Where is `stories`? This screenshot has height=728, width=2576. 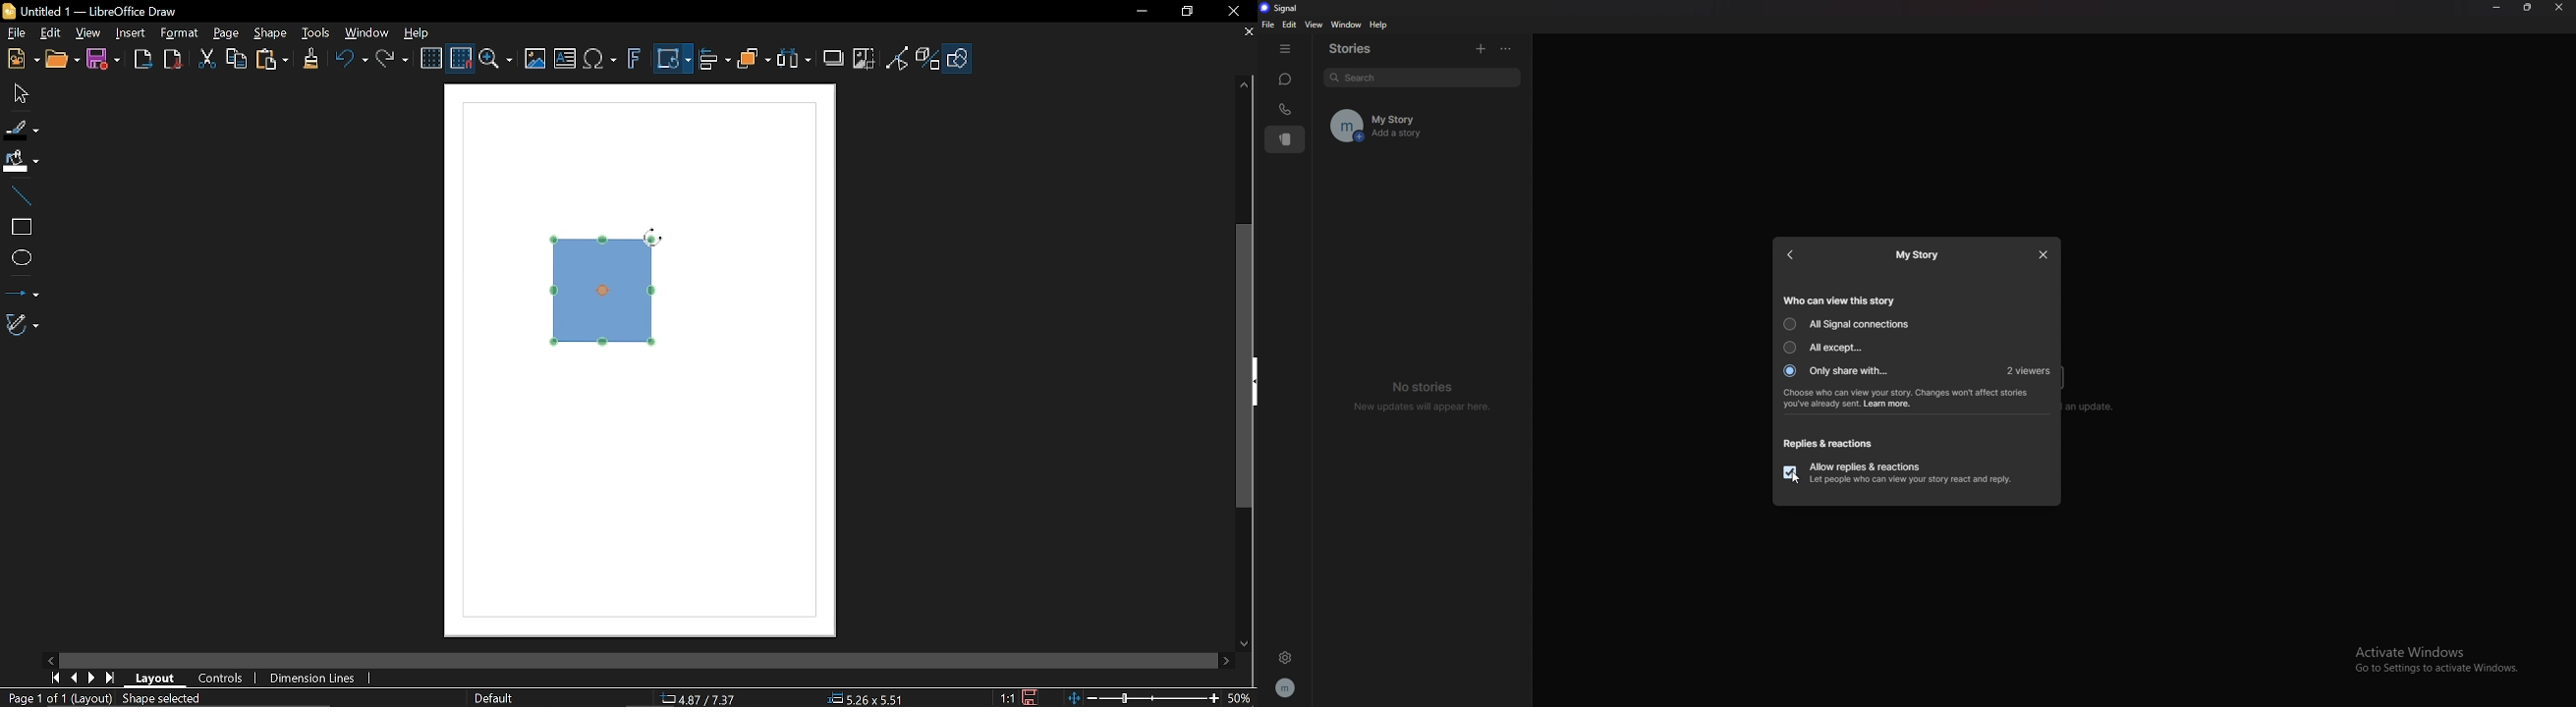 stories is located at coordinates (1359, 47).